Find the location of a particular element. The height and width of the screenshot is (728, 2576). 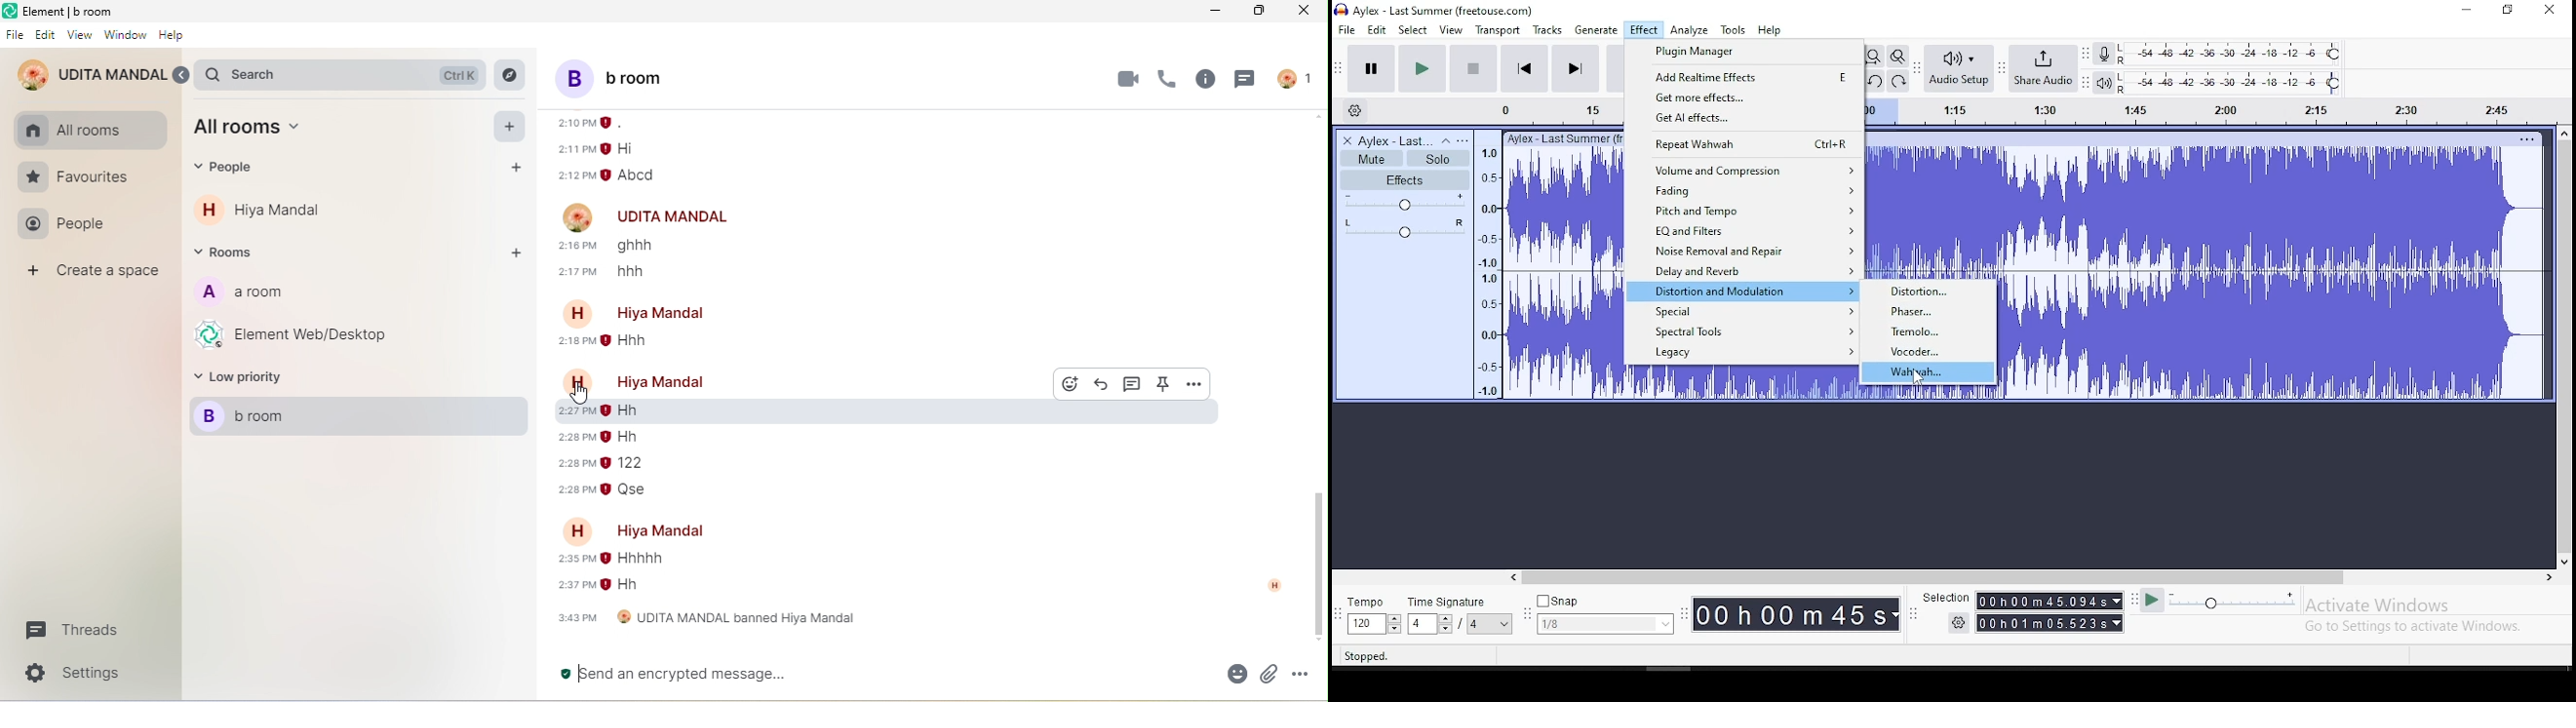

search is located at coordinates (346, 75).